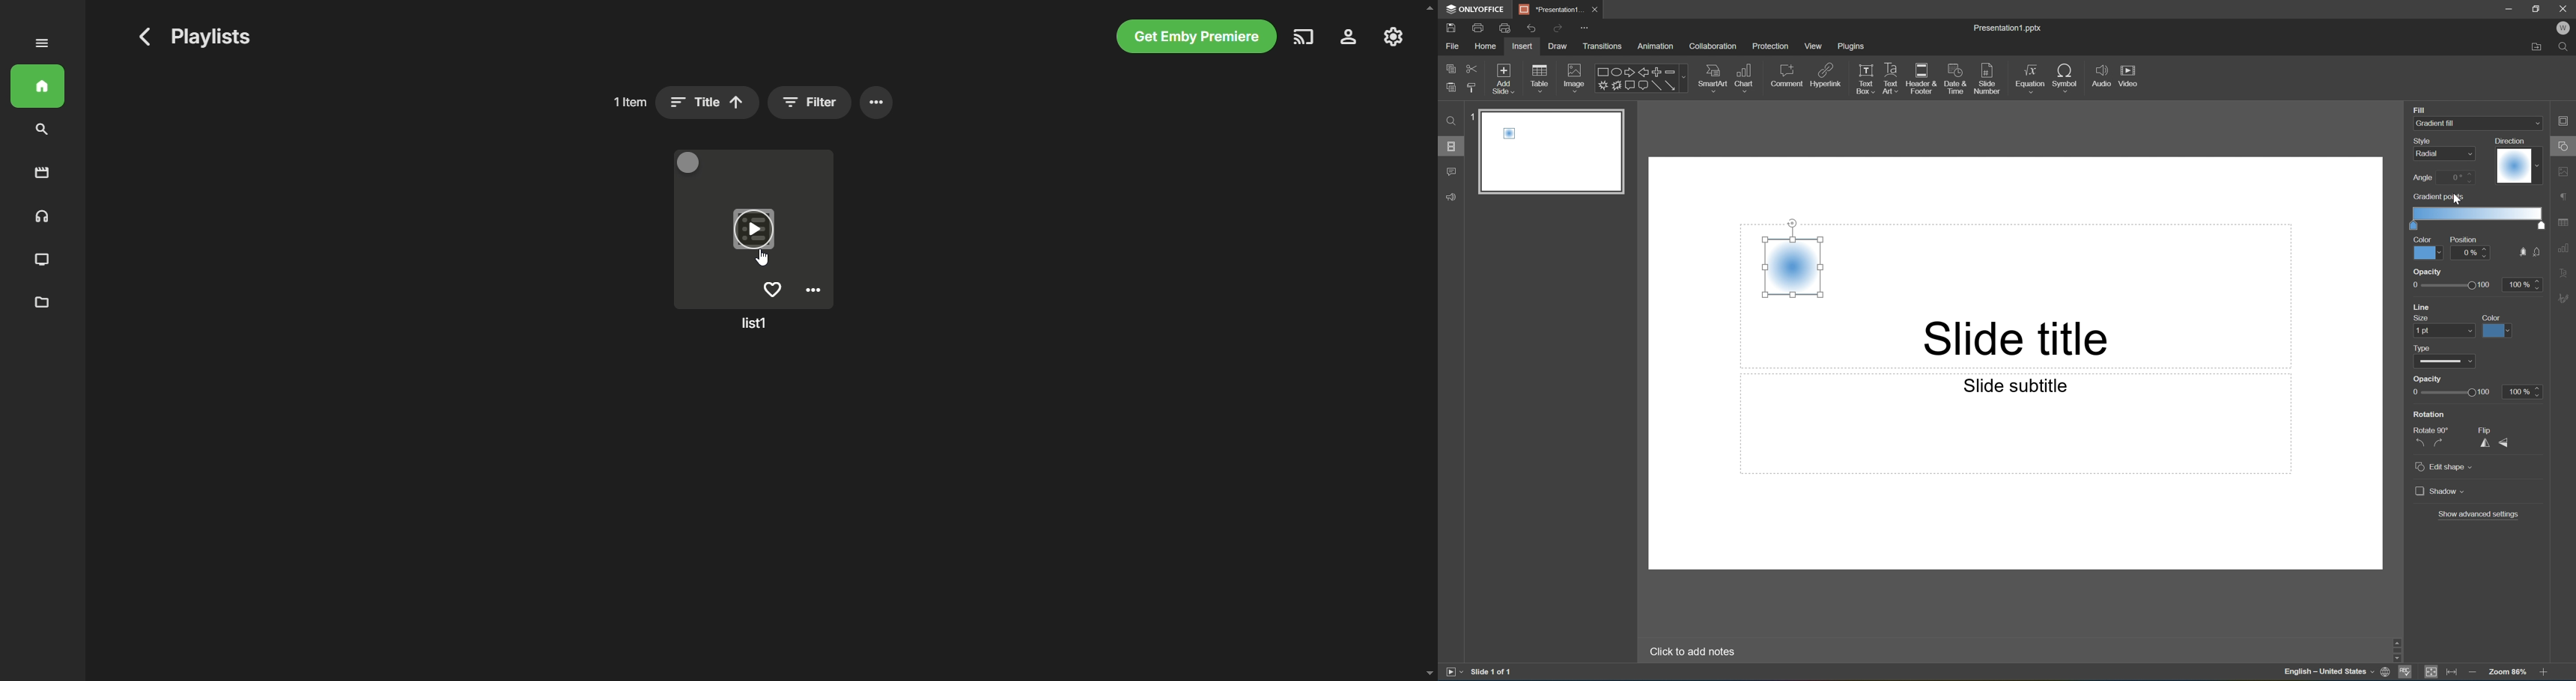 The height and width of the screenshot is (700, 2576). What do you see at coordinates (754, 229) in the screenshot?
I see `Play button` at bounding box center [754, 229].